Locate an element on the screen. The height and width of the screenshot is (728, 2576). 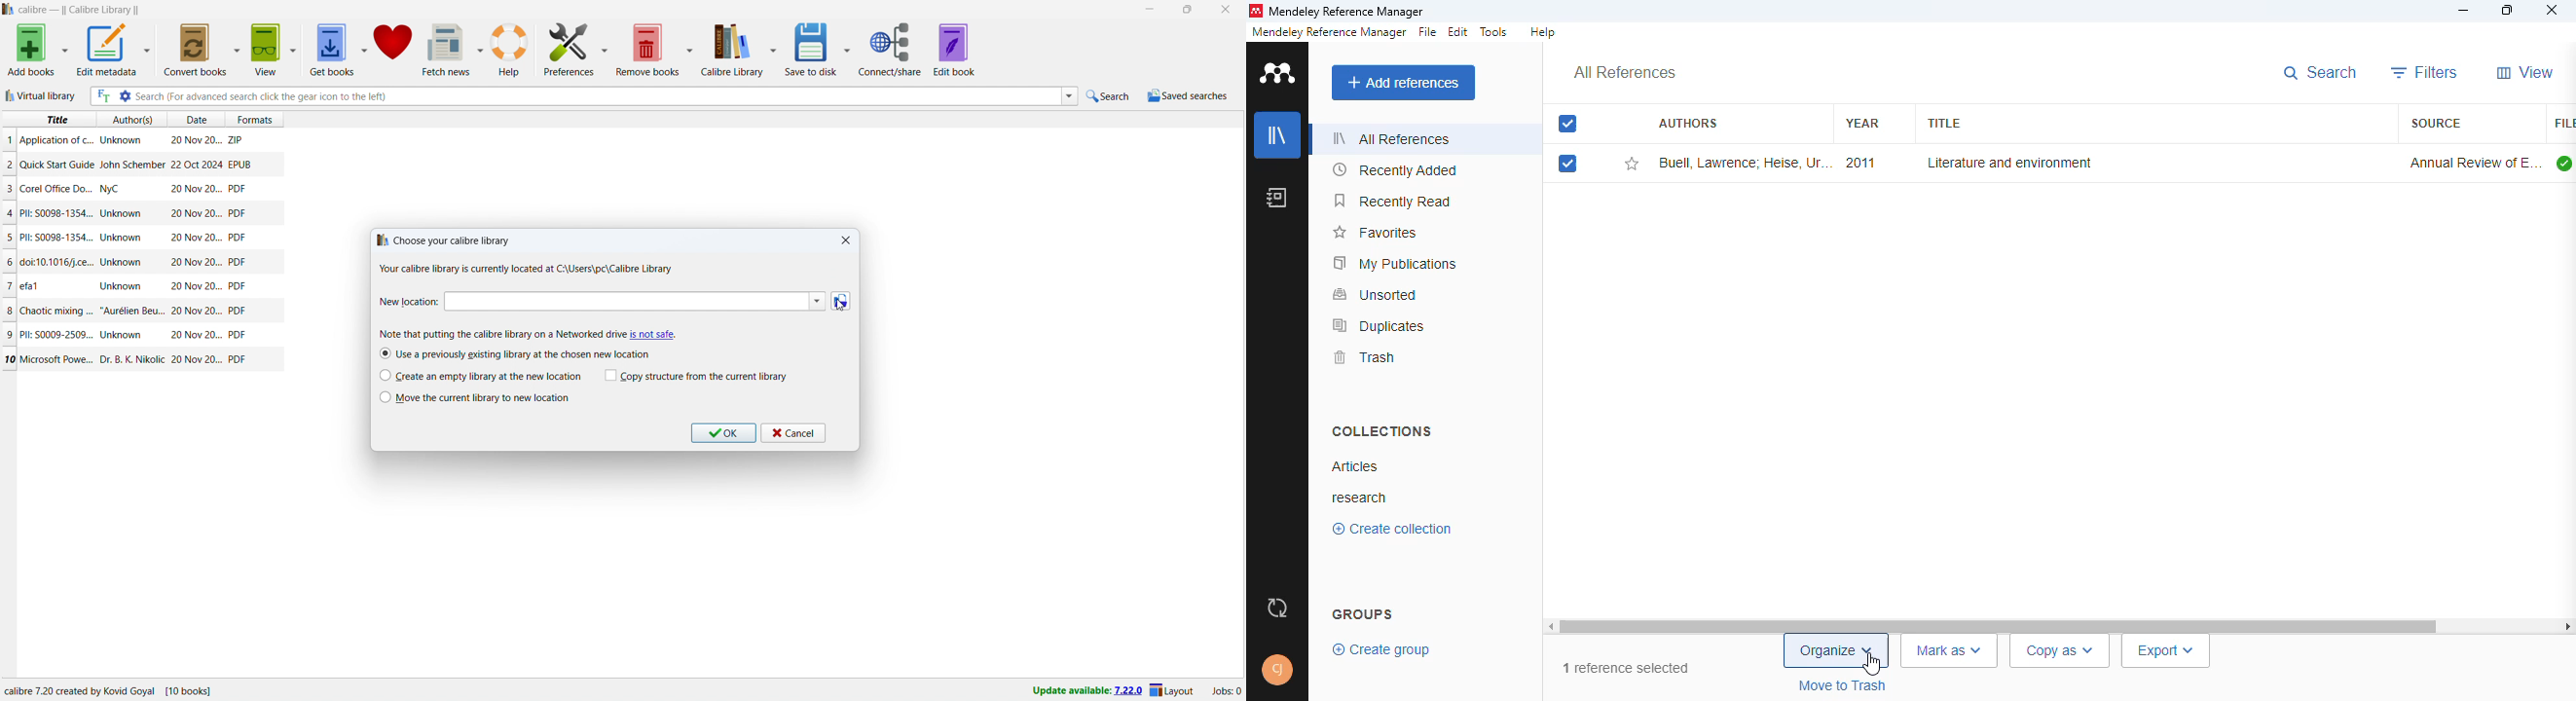
add books options is located at coordinates (65, 49).